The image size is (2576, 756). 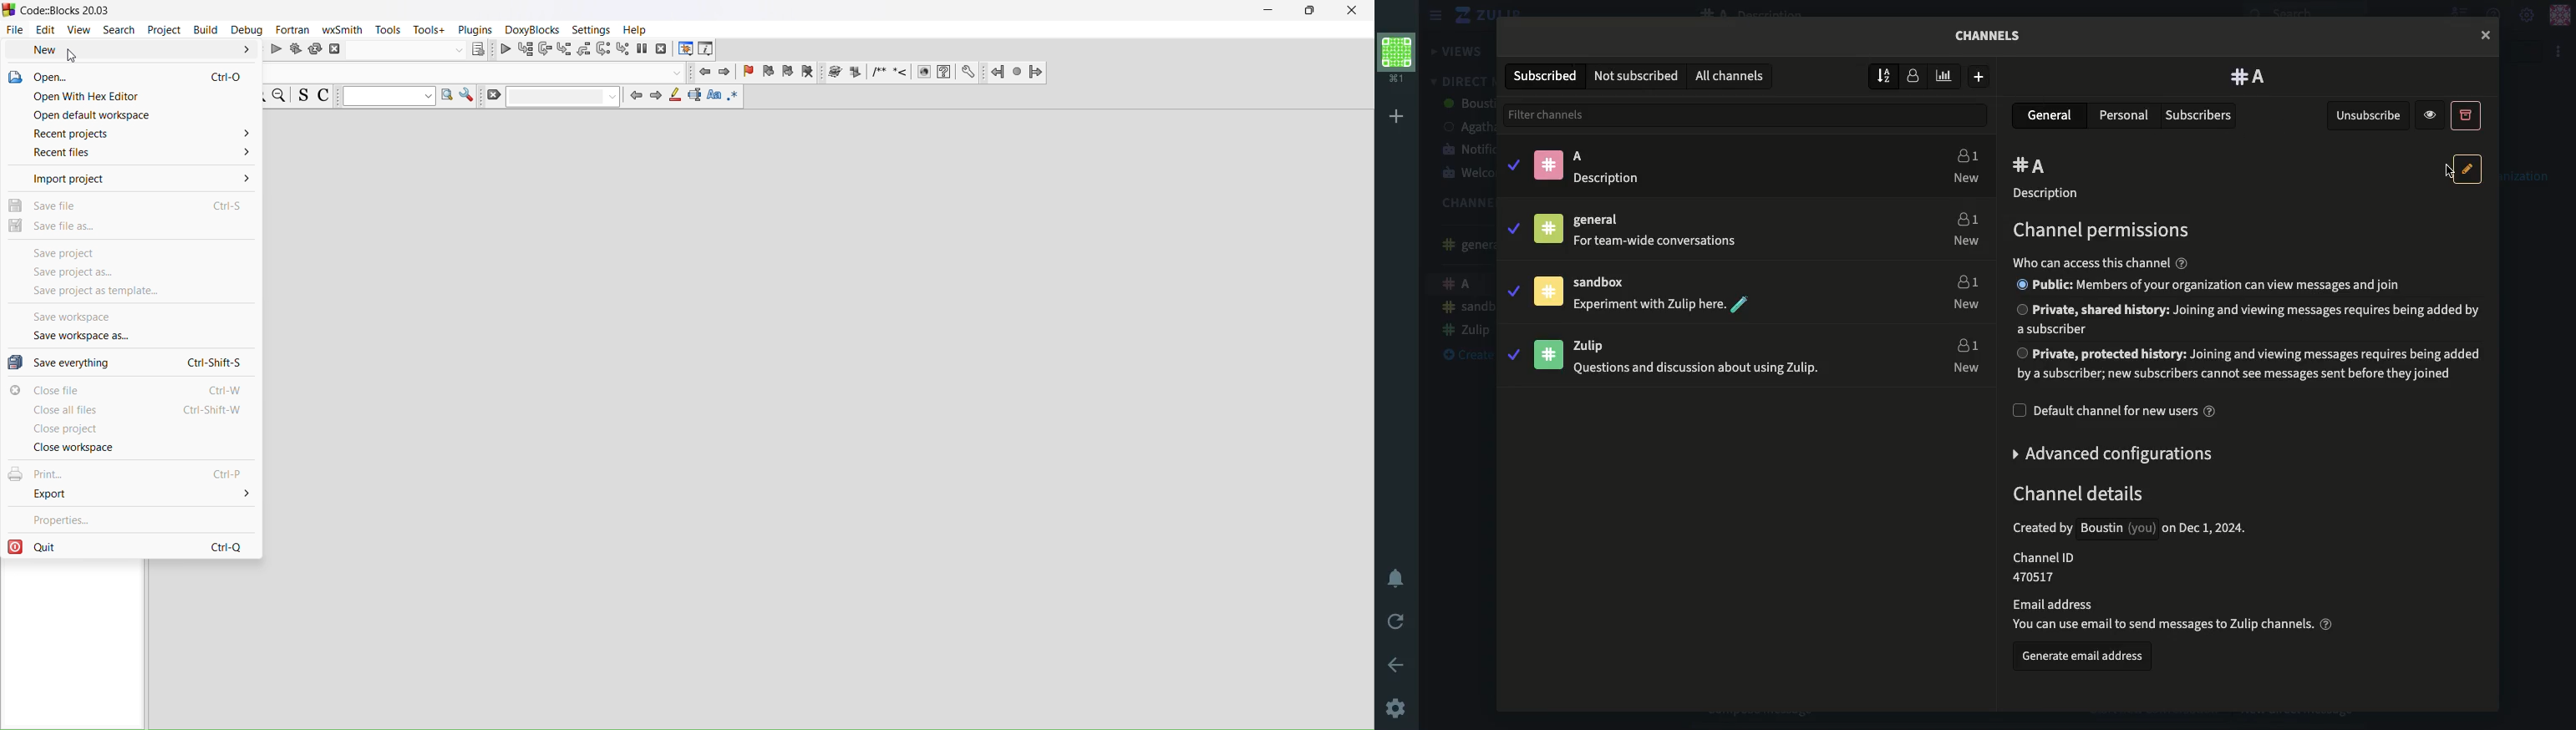 What do you see at coordinates (1038, 72) in the screenshot?
I see `Jump forward` at bounding box center [1038, 72].